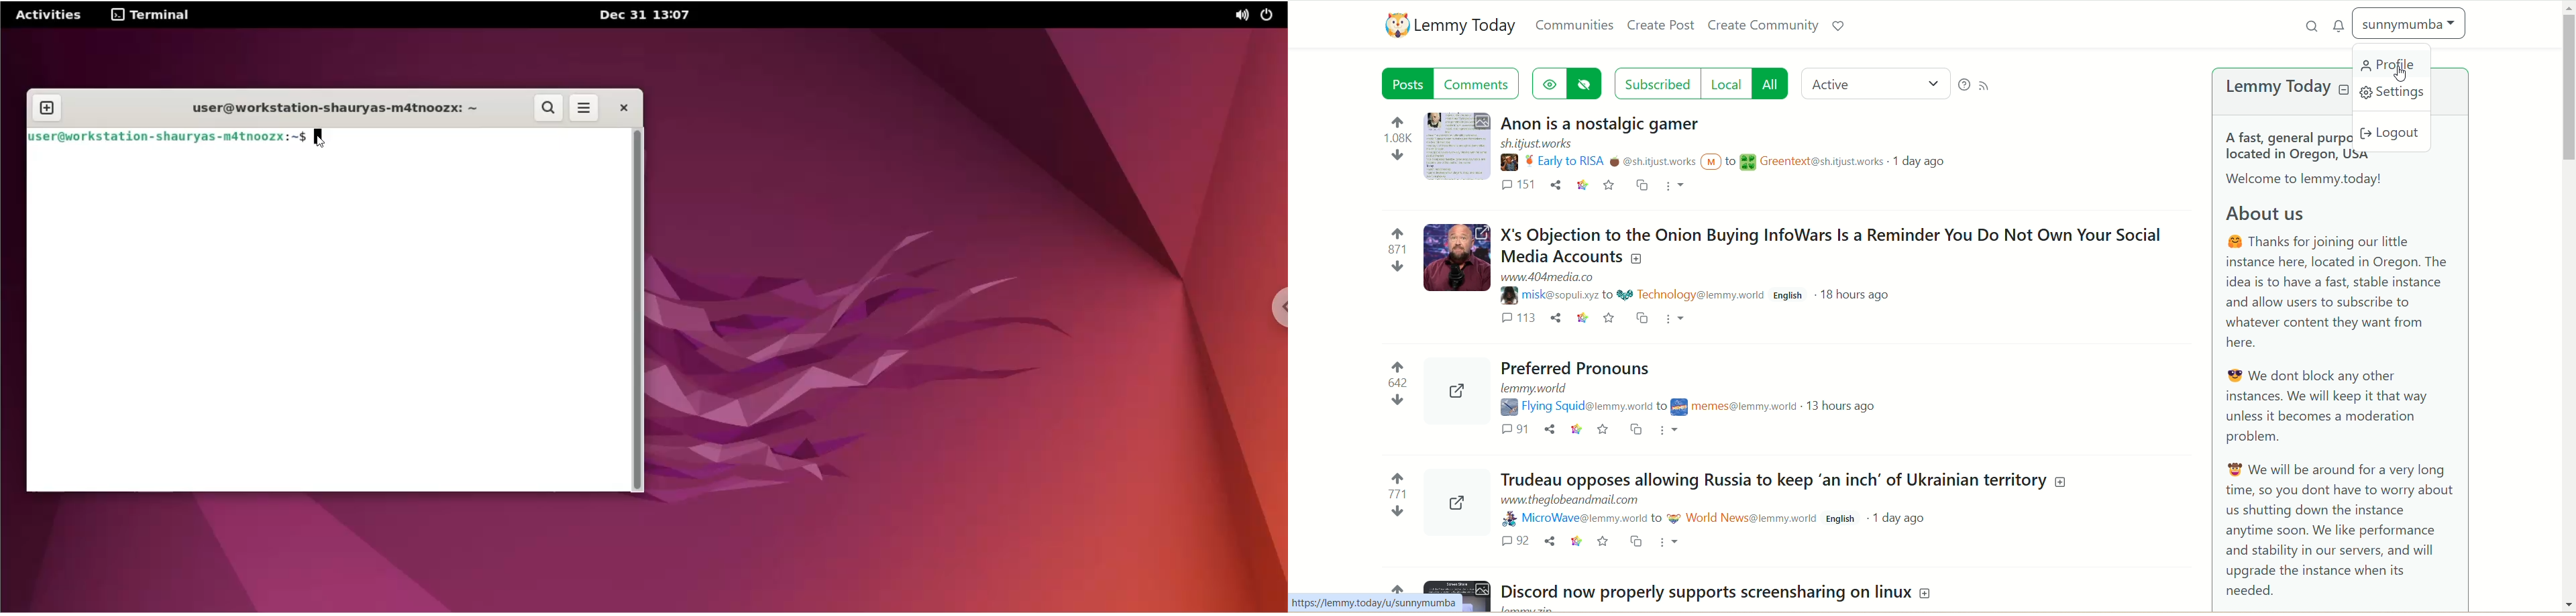  I want to click on Activities, so click(50, 15).